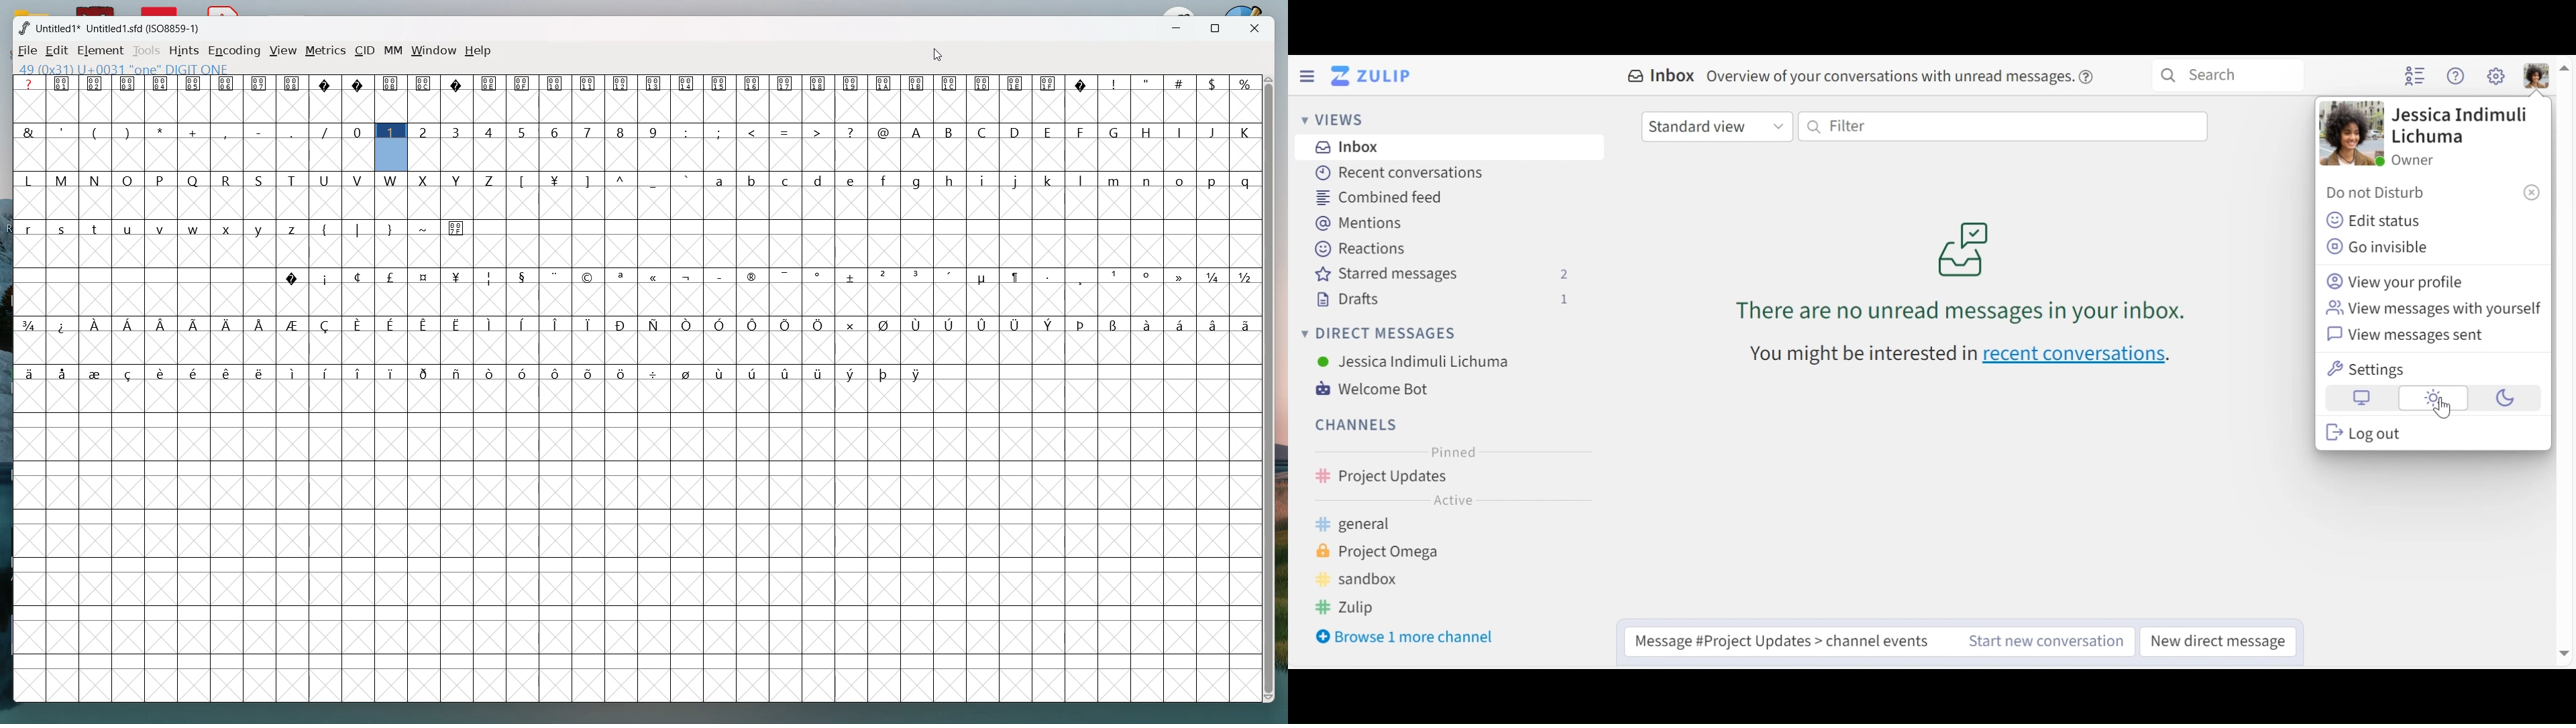 The width and height of the screenshot is (2576, 728). I want to click on symbol, so click(621, 277).